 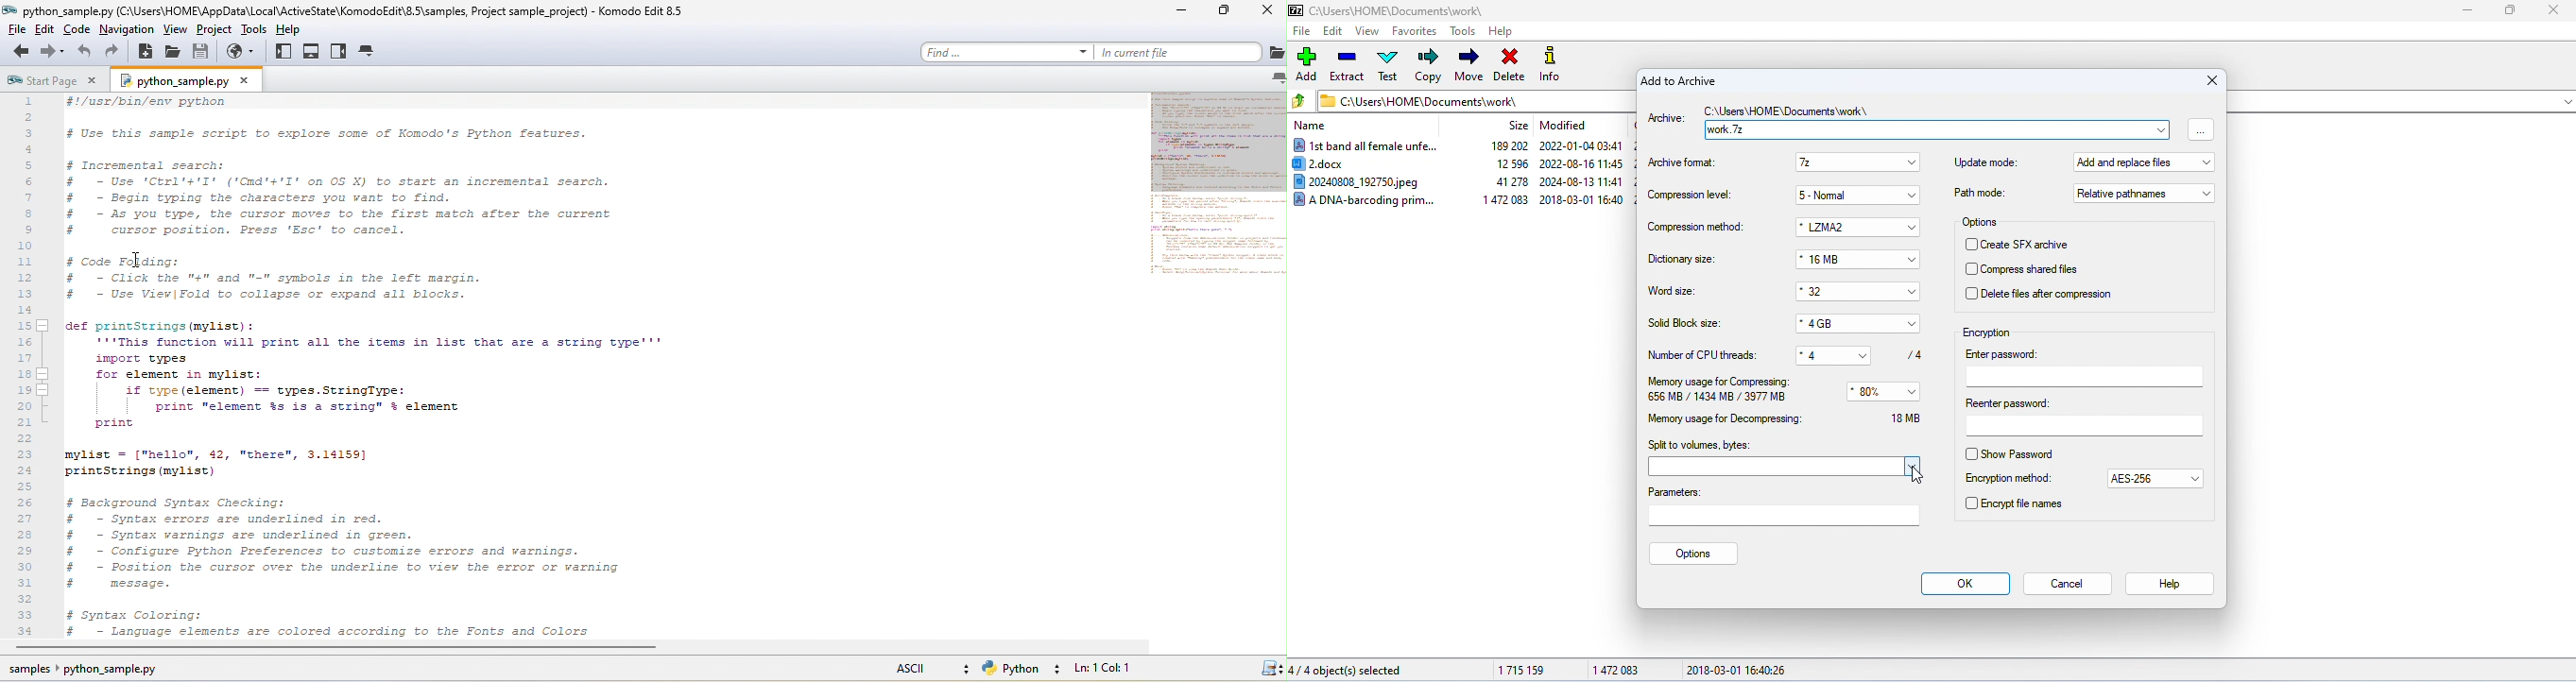 What do you see at coordinates (1501, 32) in the screenshot?
I see `help` at bounding box center [1501, 32].